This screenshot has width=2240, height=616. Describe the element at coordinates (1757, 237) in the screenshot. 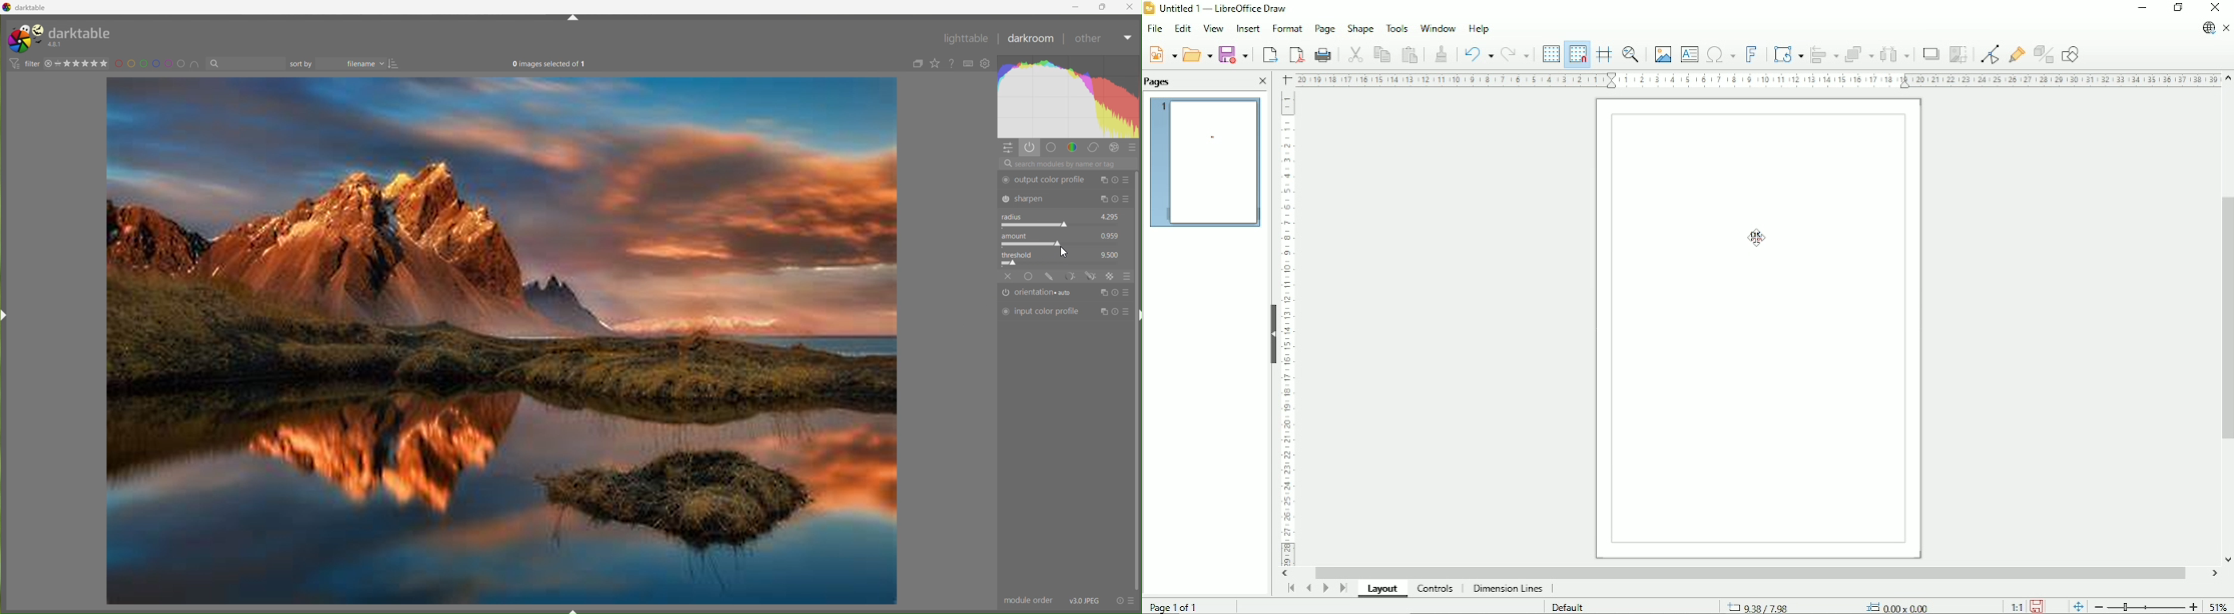

I see `Cursor` at that location.